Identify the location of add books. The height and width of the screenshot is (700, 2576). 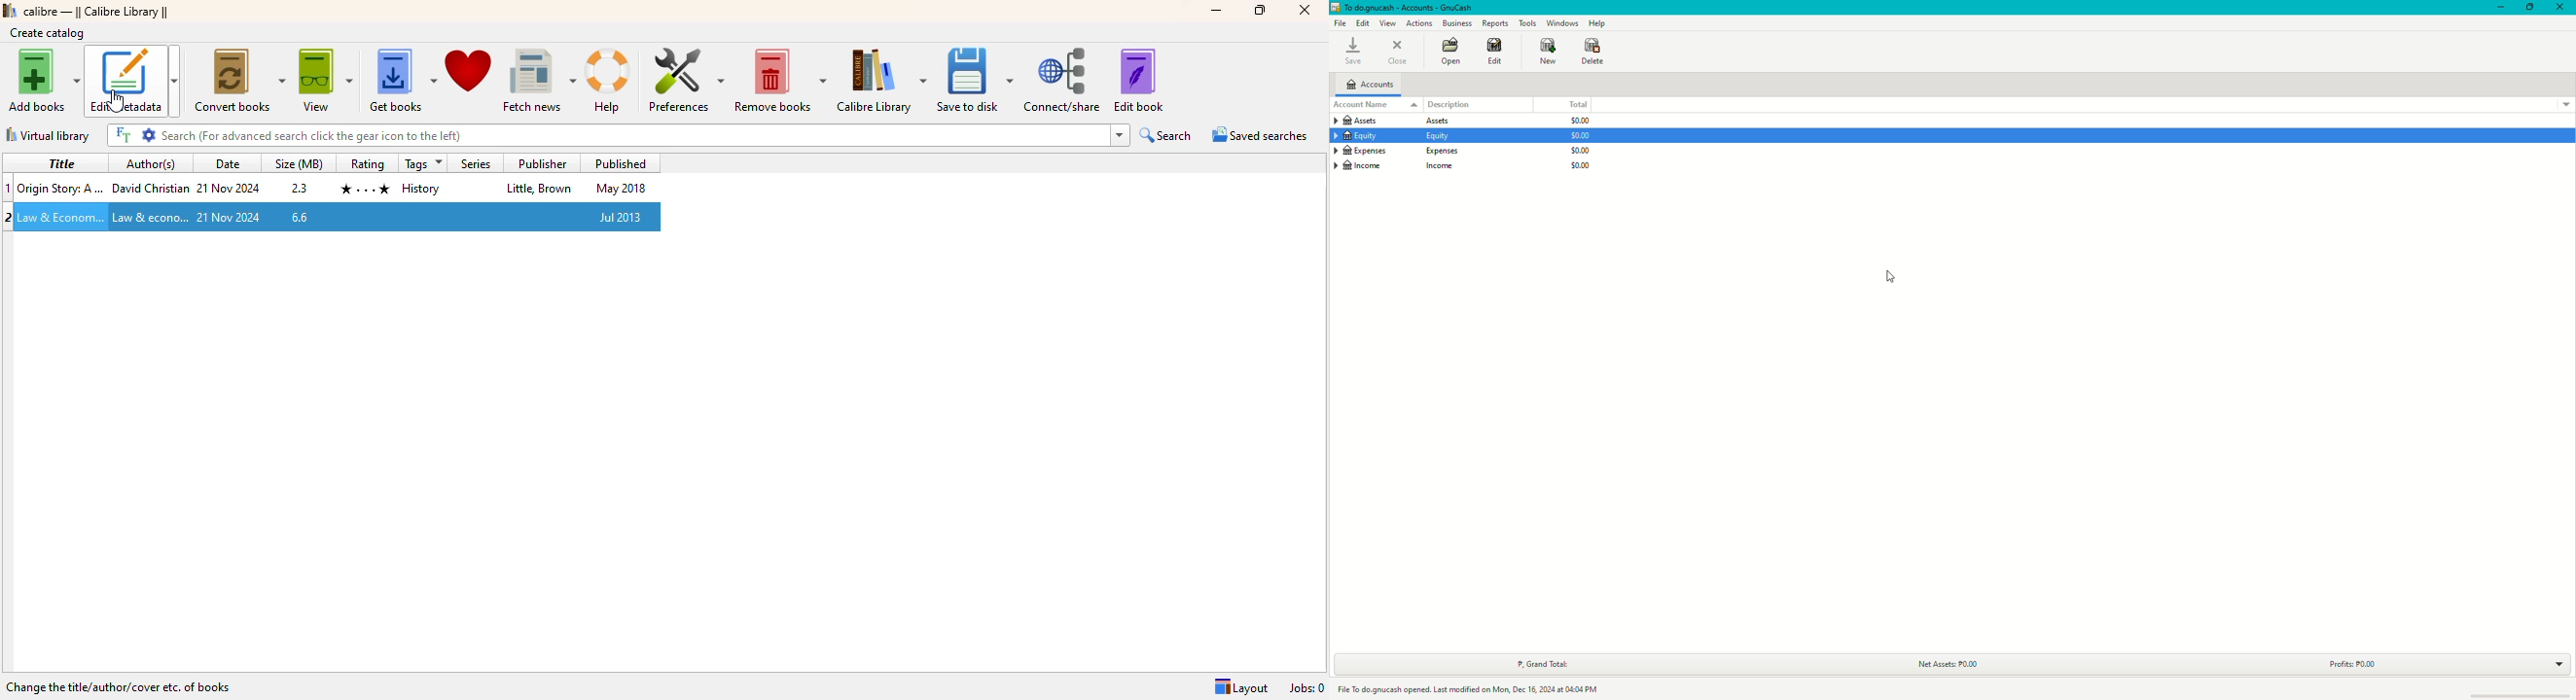
(45, 80).